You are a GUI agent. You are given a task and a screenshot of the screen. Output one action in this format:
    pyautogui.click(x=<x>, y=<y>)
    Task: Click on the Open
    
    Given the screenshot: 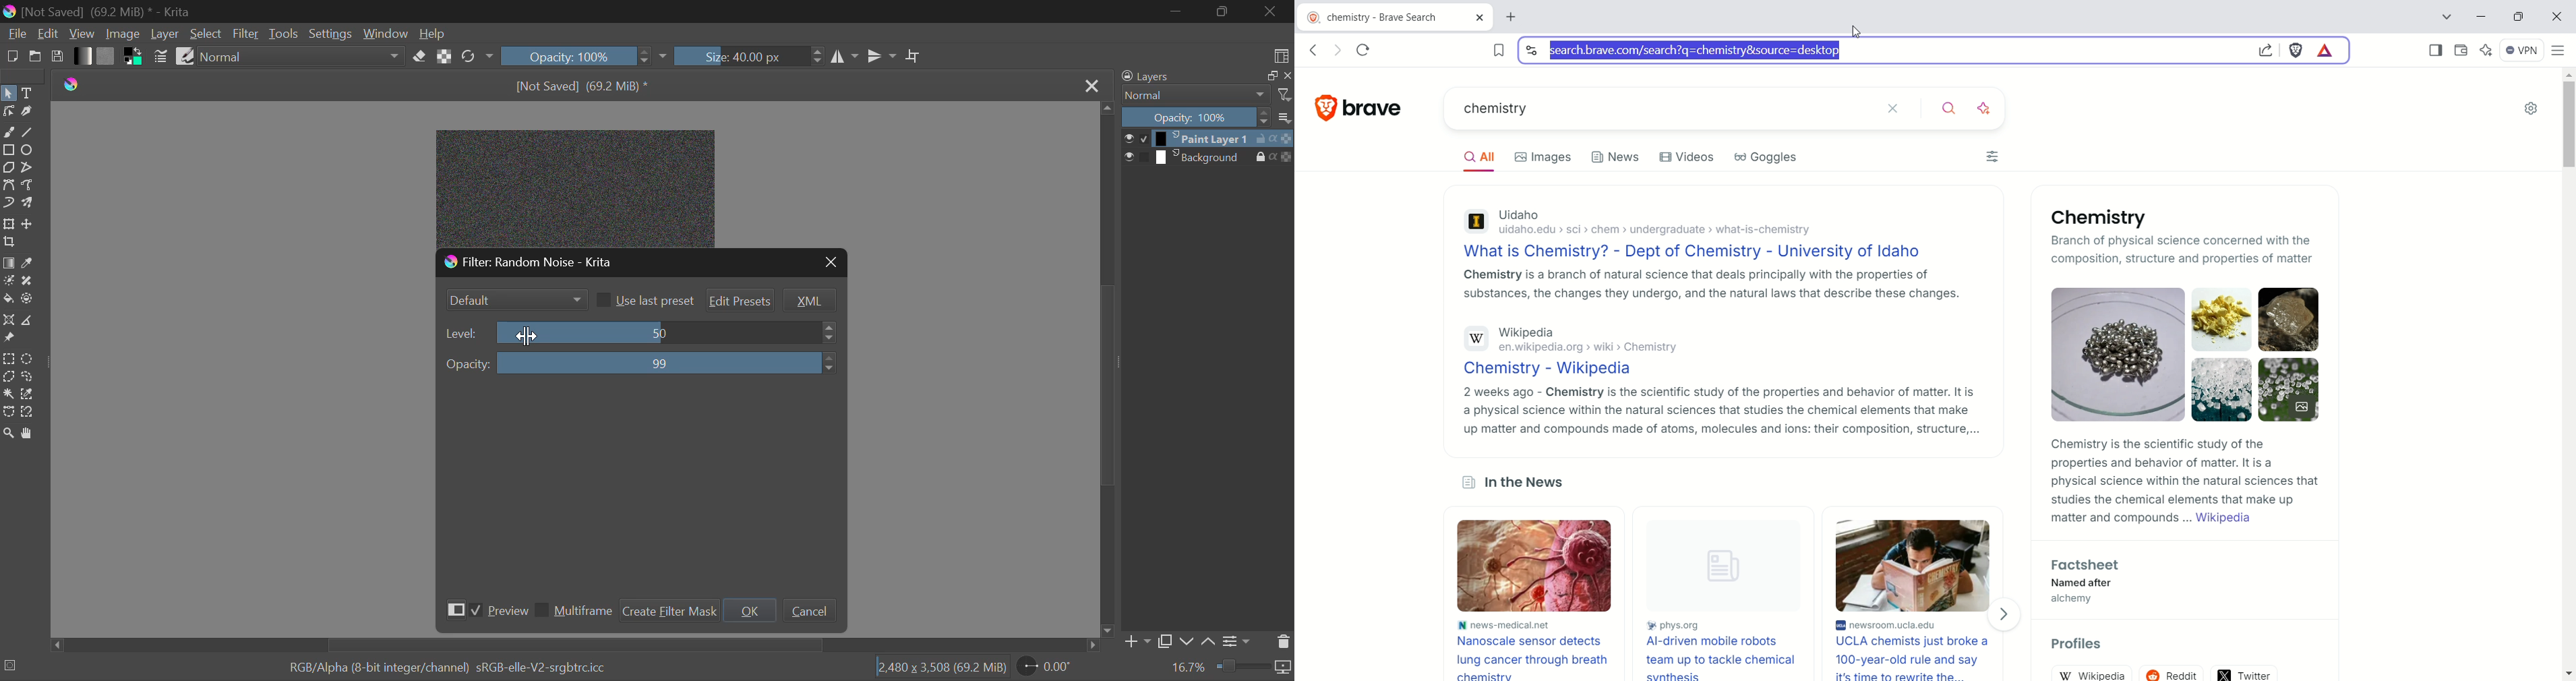 What is the action you would take?
    pyautogui.click(x=35, y=58)
    